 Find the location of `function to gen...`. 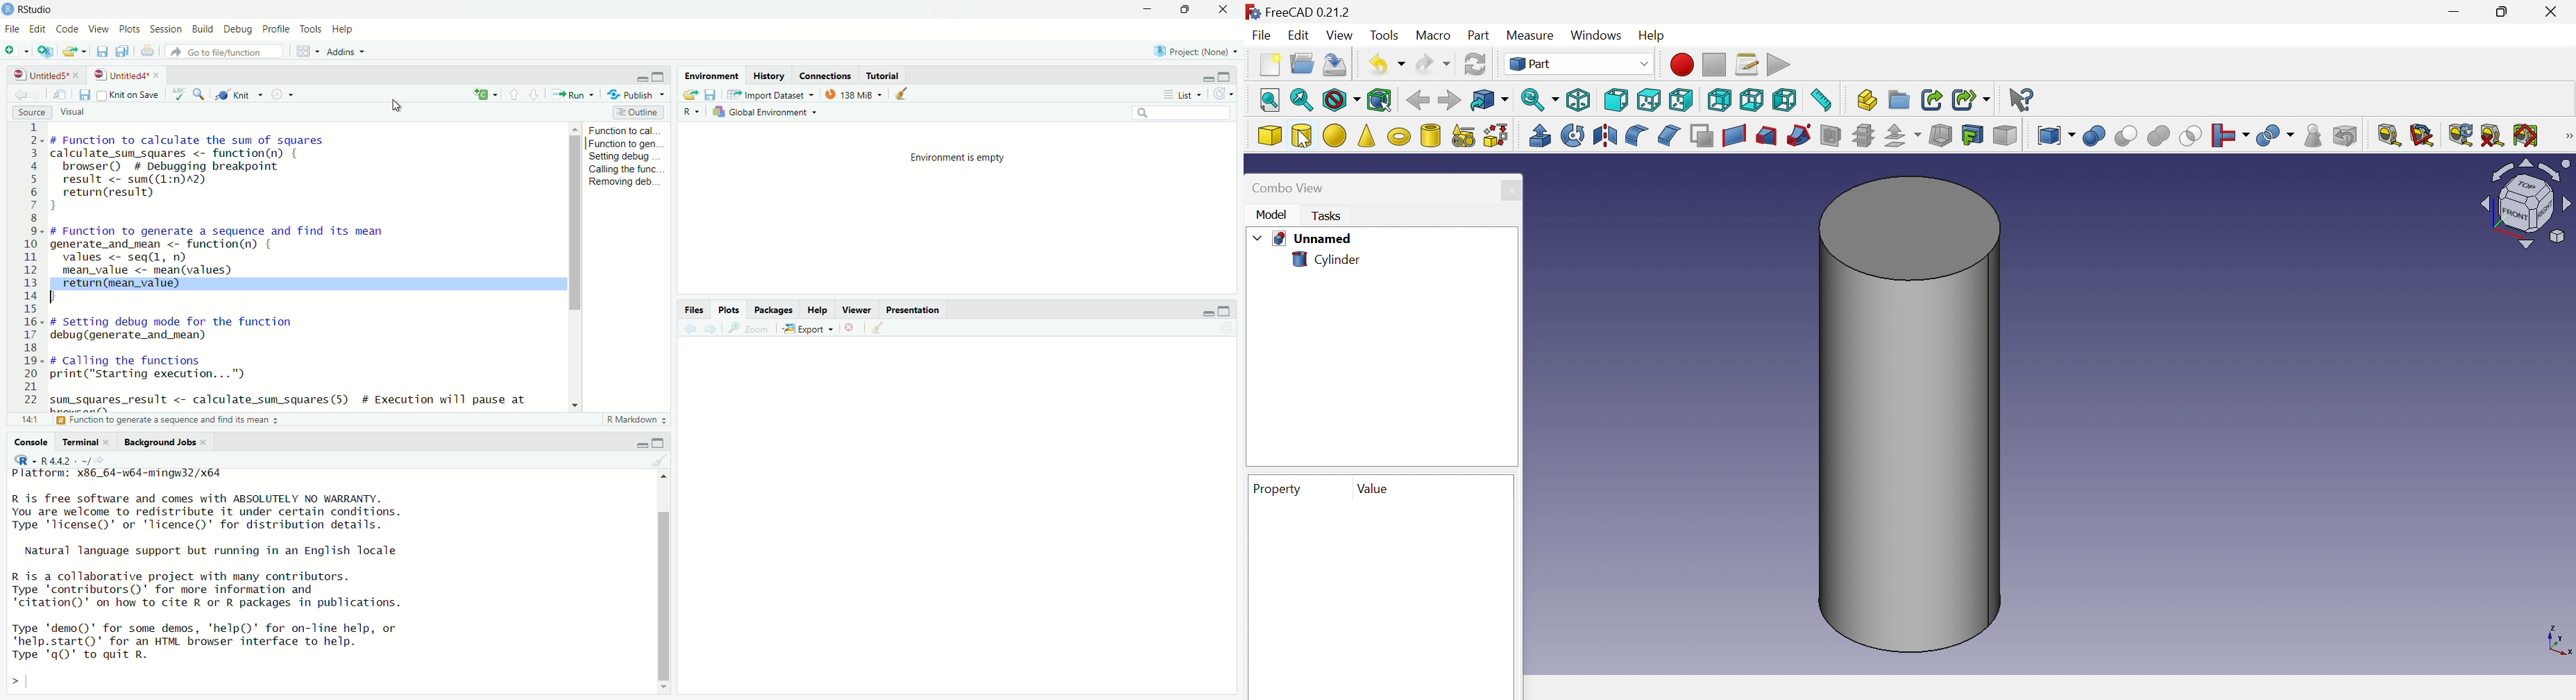

function to gen... is located at coordinates (624, 143).